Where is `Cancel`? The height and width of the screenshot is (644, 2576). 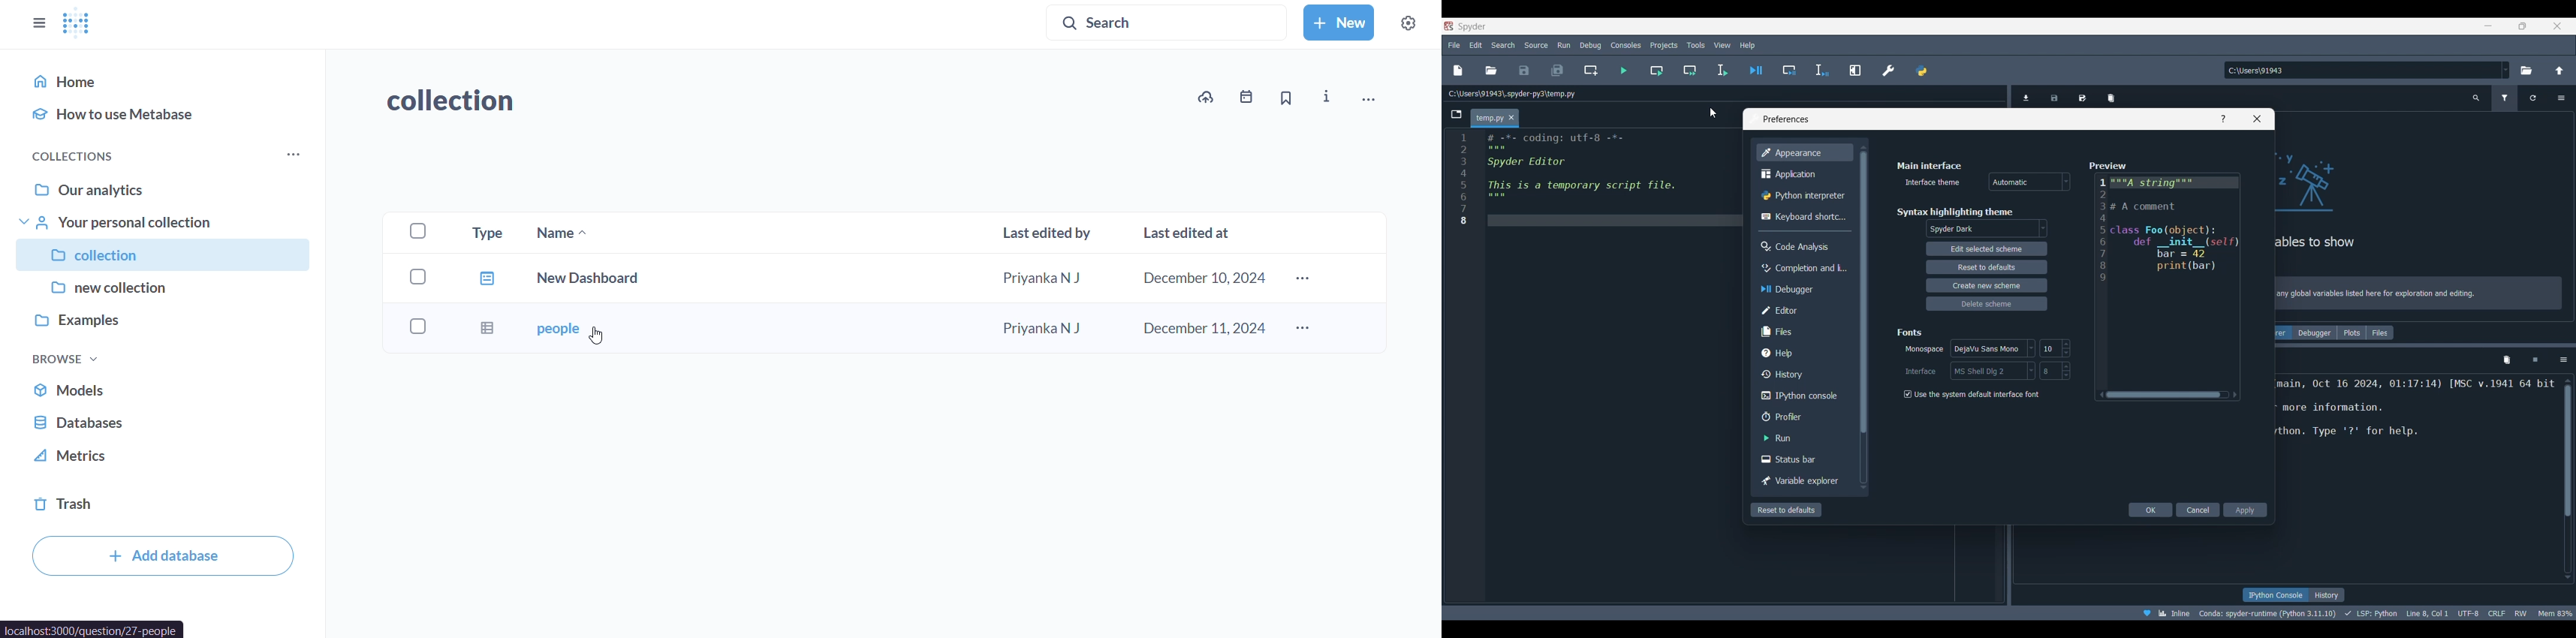
Cancel is located at coordinates (2198, 510).